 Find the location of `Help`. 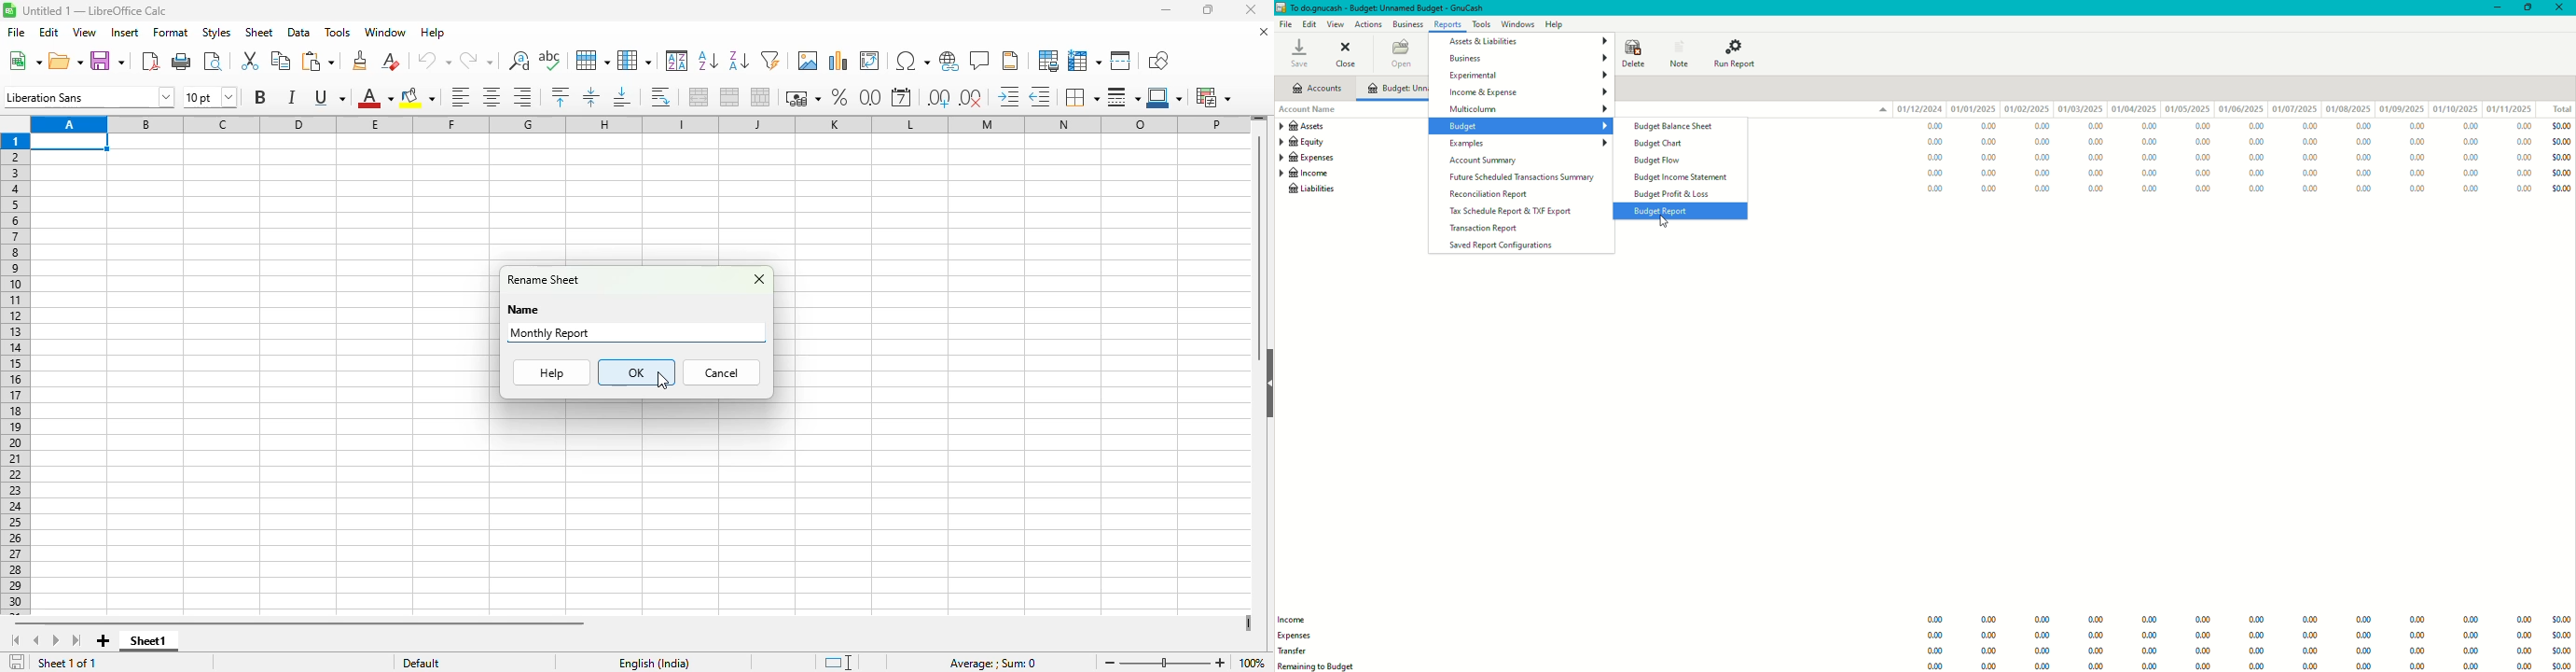

Help is located at coordinates (1555, 24).